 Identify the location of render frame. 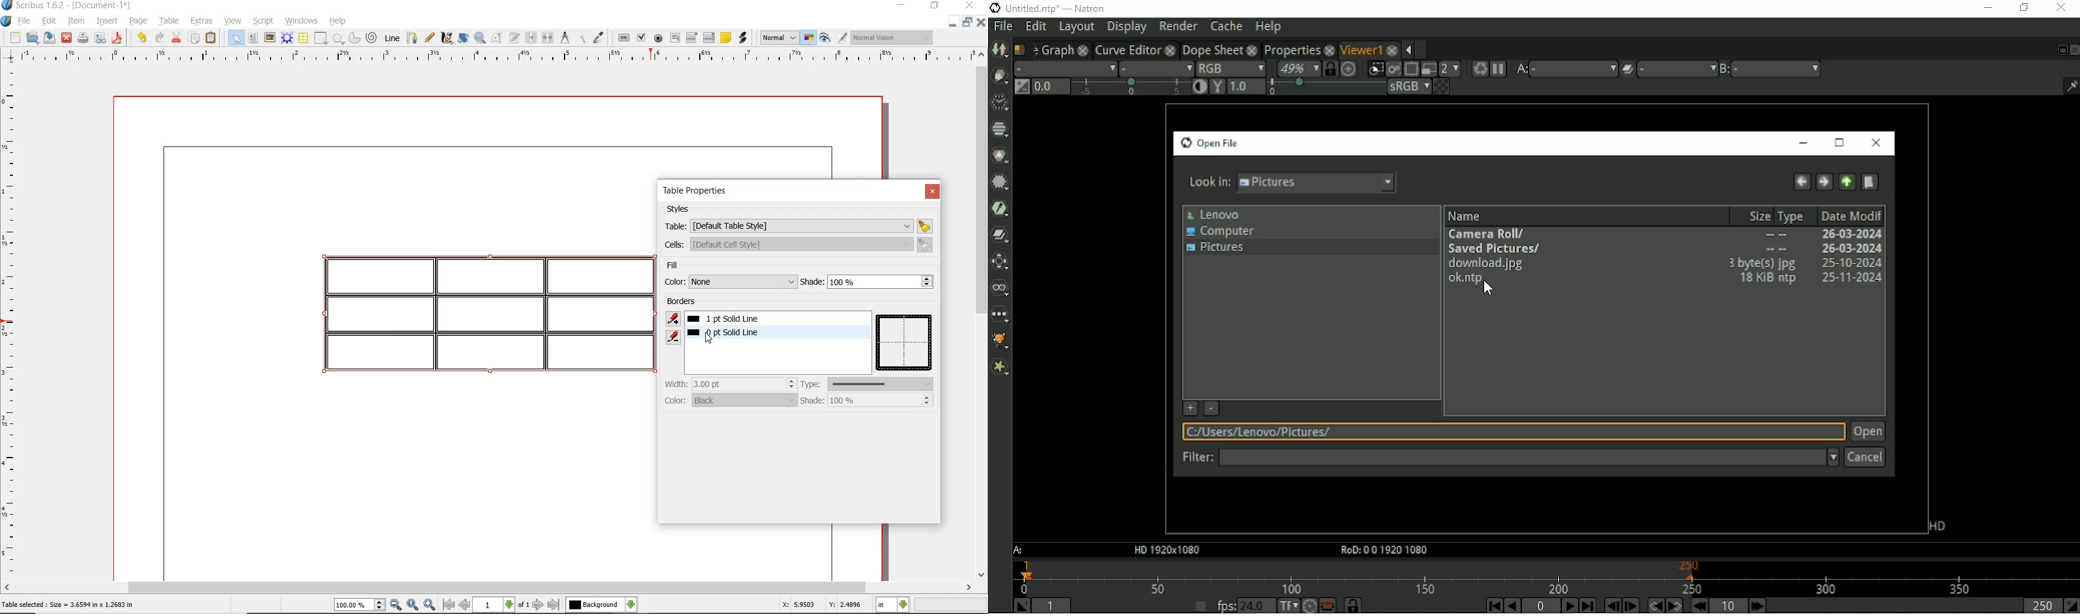
(287, 39).